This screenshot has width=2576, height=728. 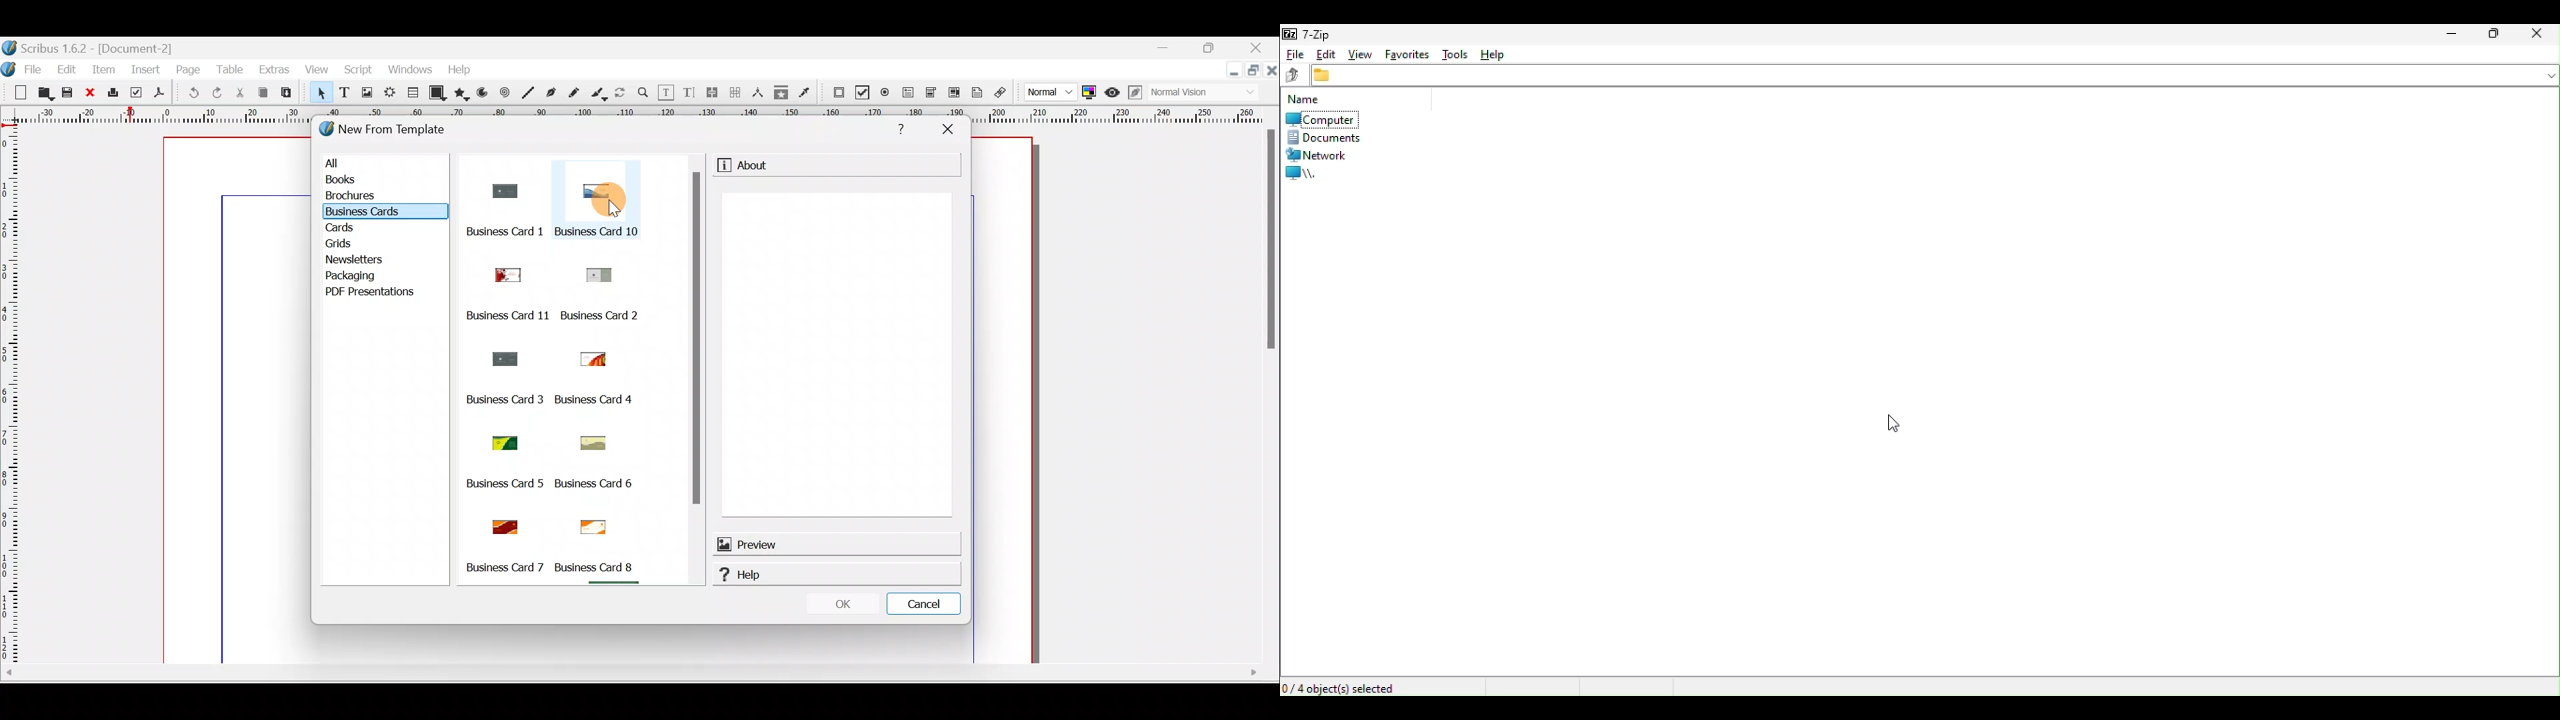 What do you see at coordinates (599, 273) in the screenshot?
I see `Business card image` at bounding box center [599, 273].